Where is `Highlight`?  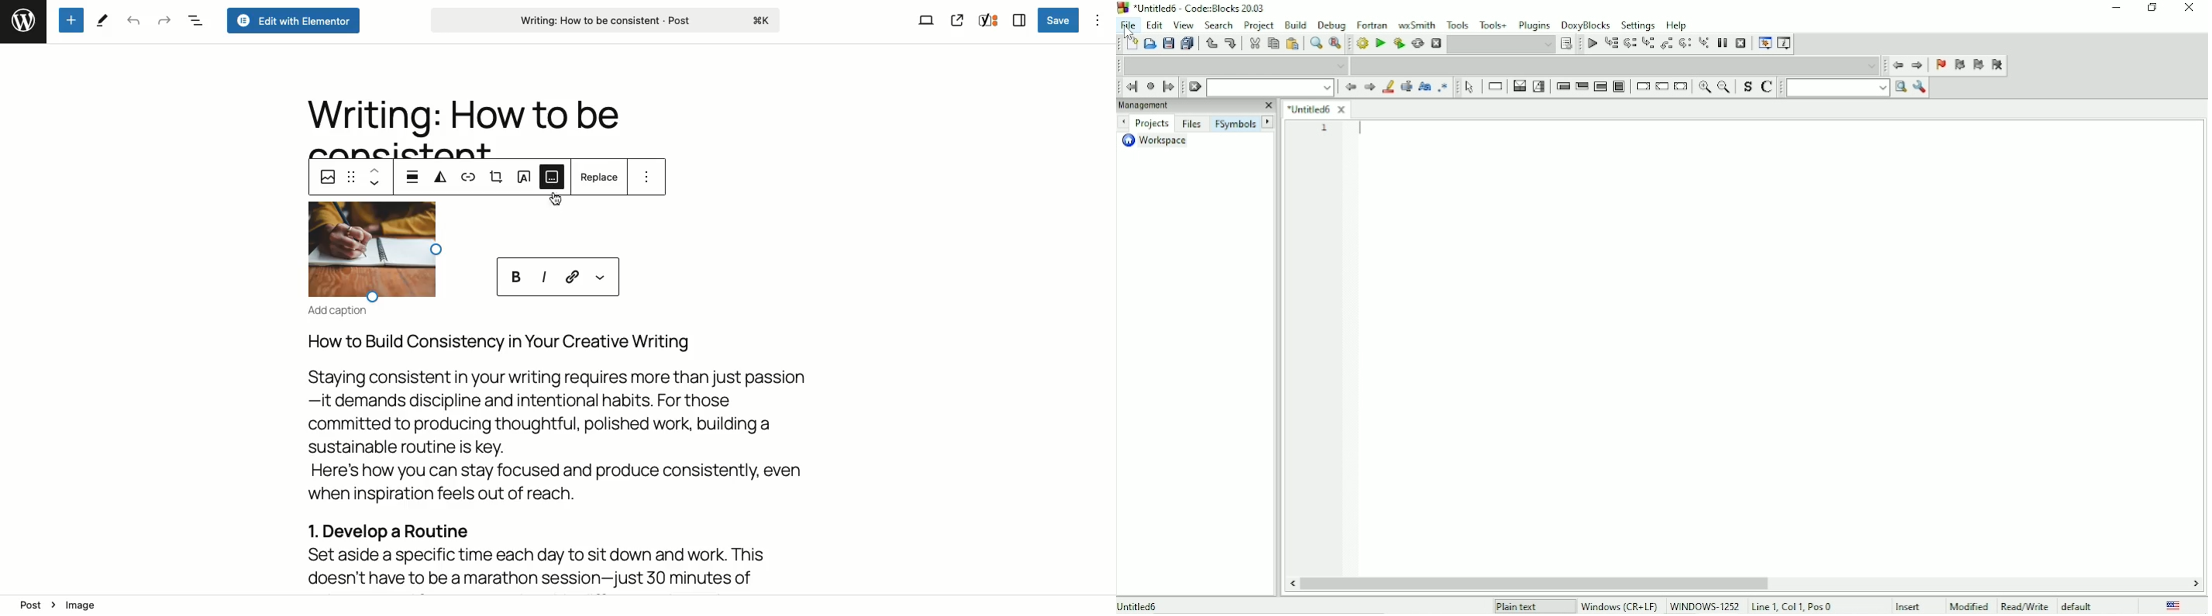
Highlight is located at coordinates (1389, 87).